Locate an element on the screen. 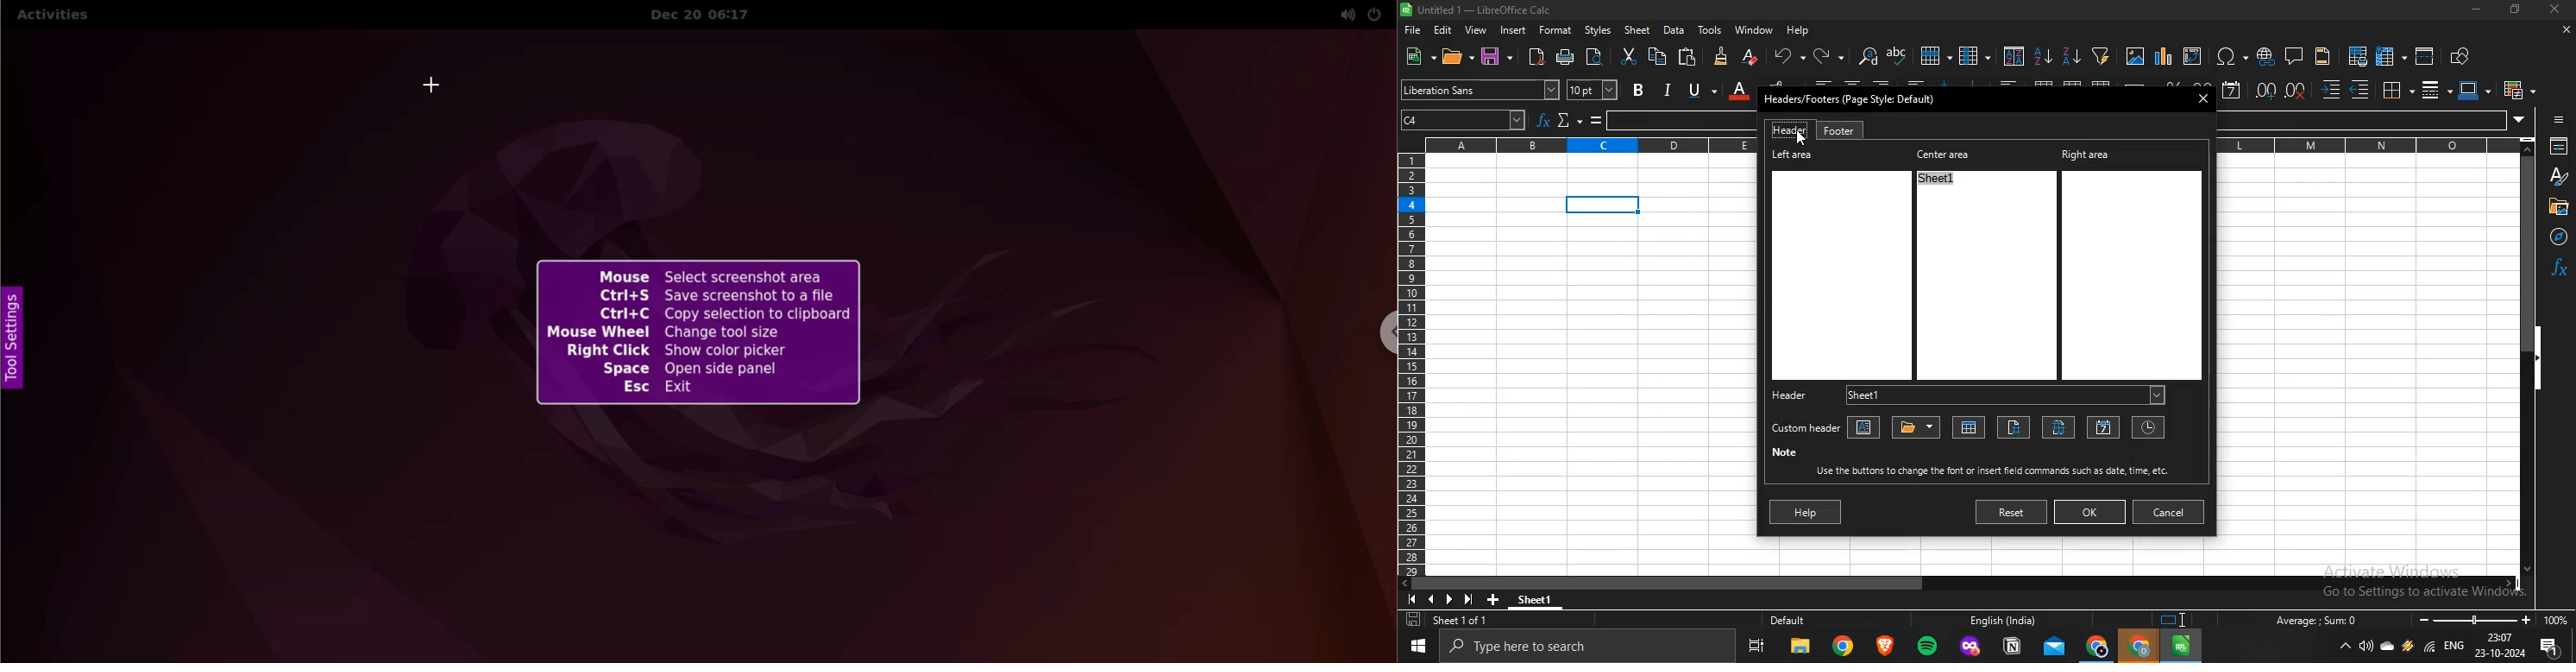 Image resolution: width=2576 pixels, height=672 pixels. conditional is located at coordinates (2516, 90).